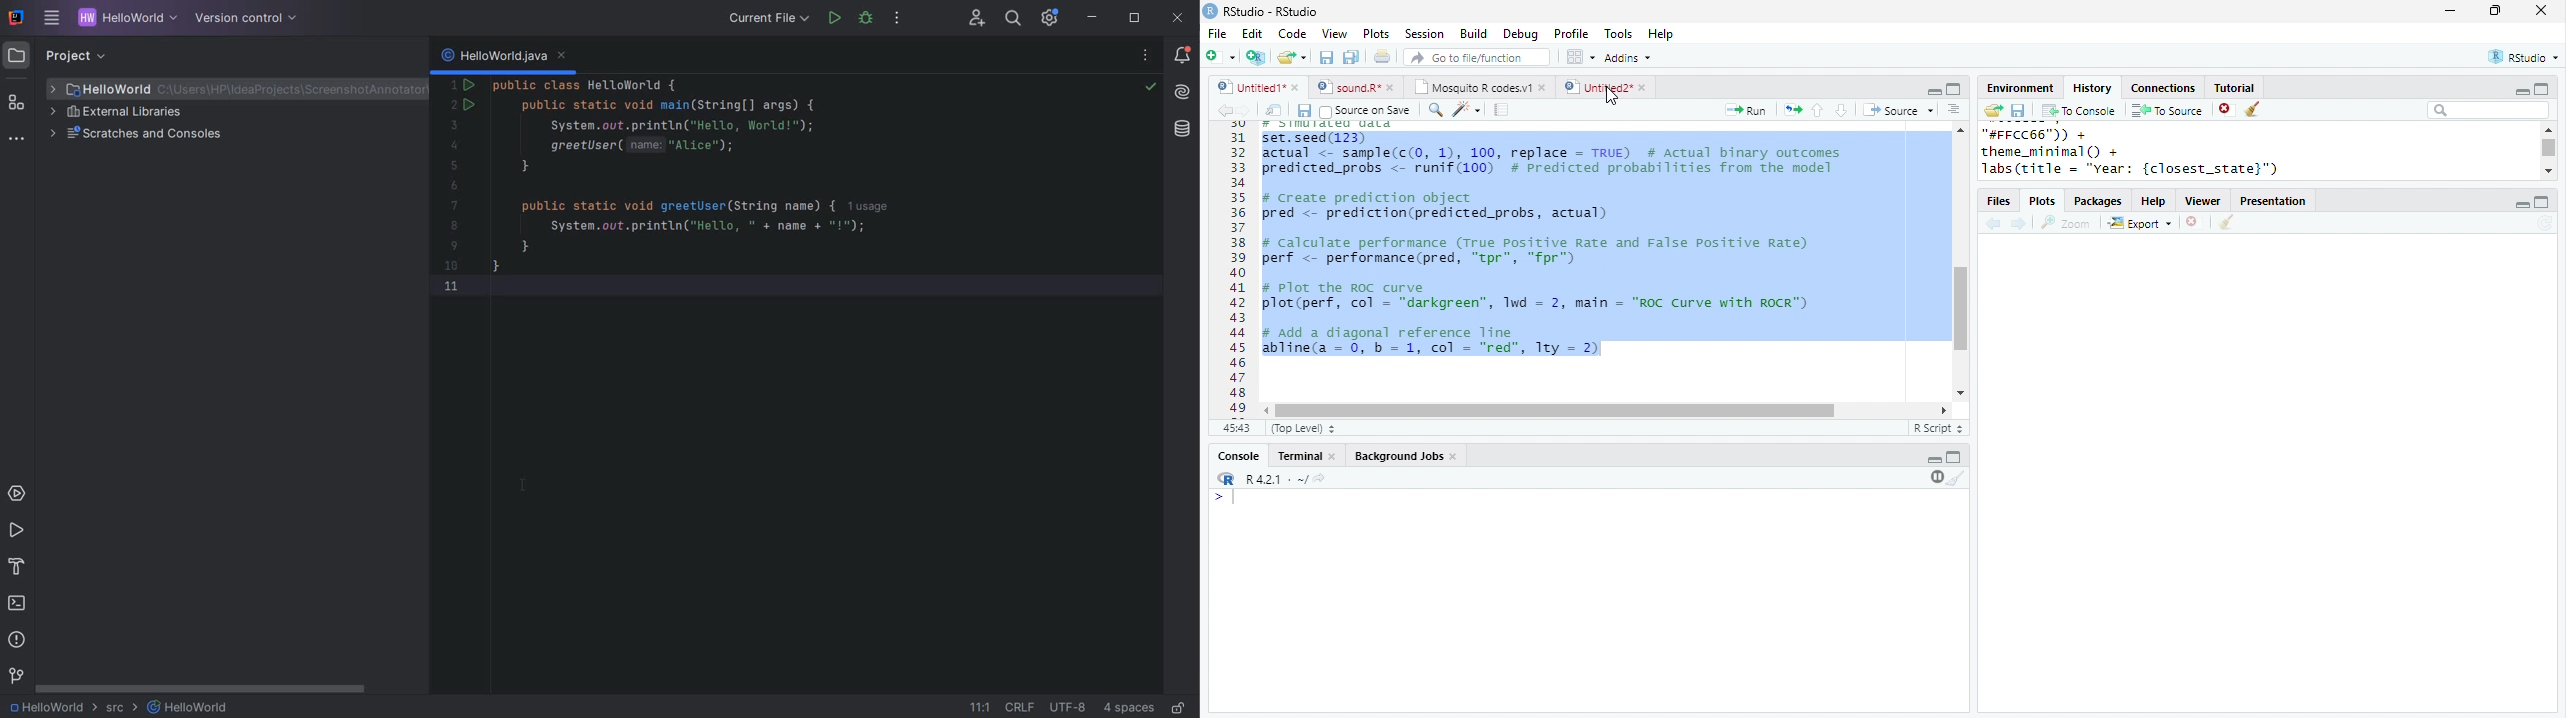  I want to click on open file, so click(1292, 57).